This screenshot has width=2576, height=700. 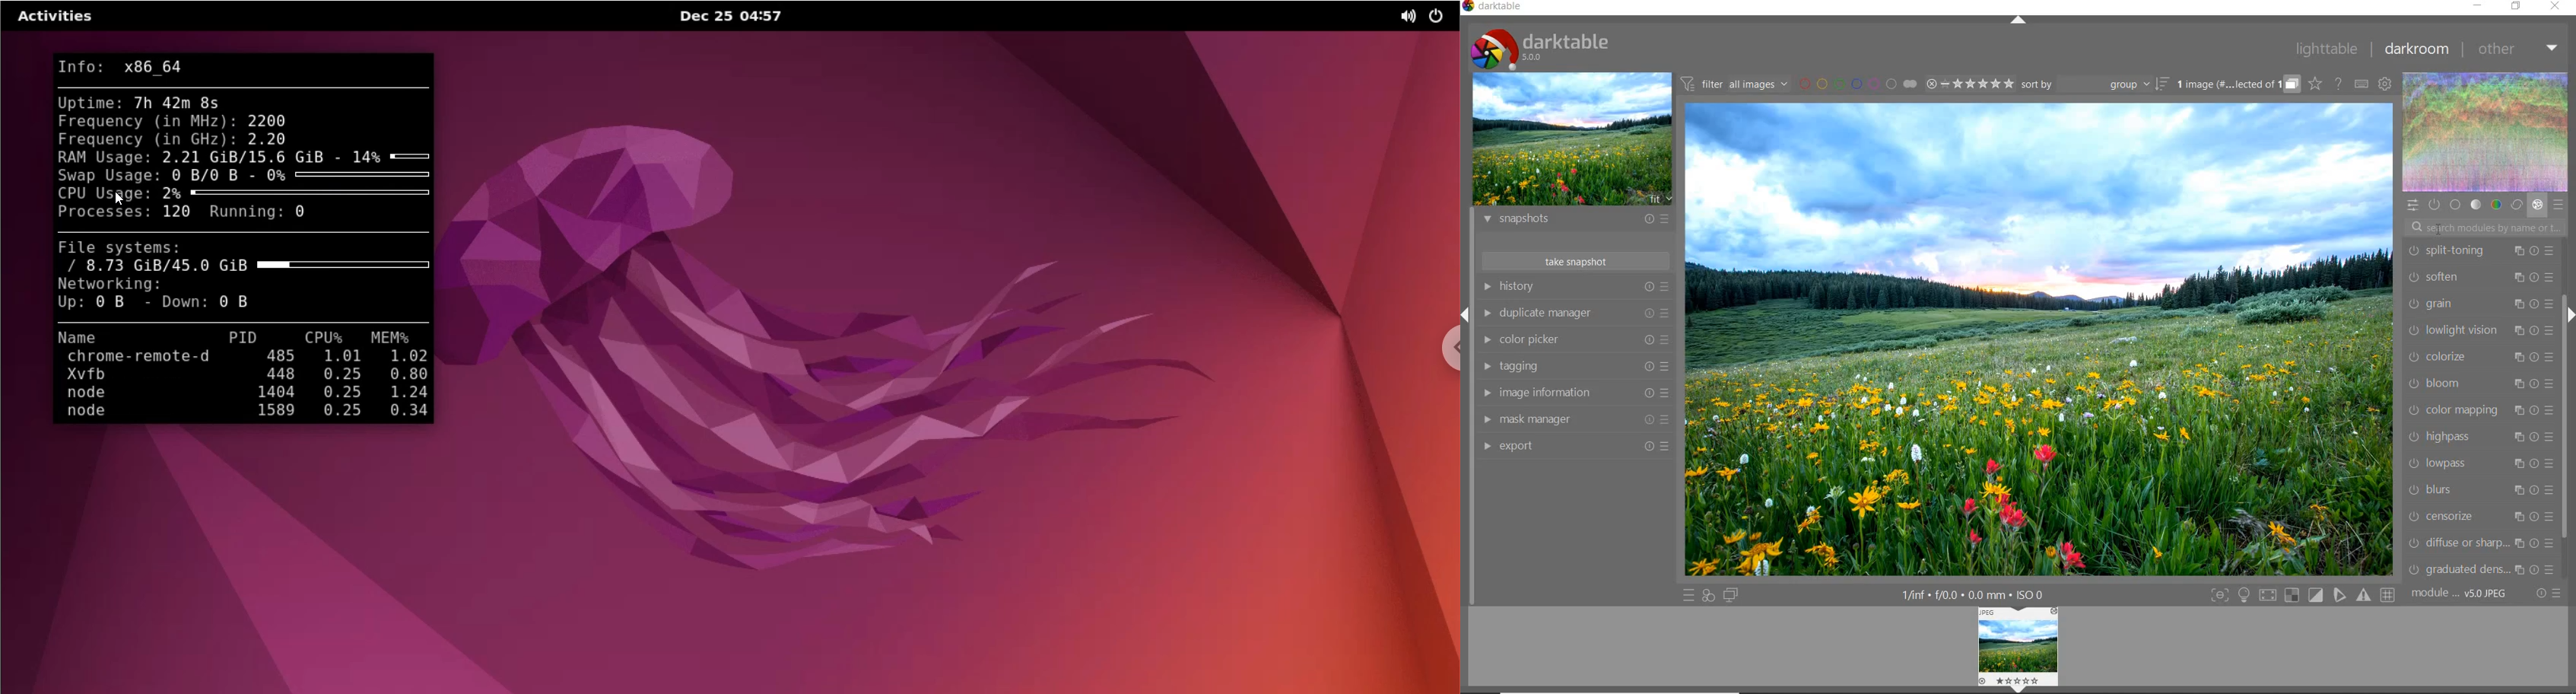 What do you see at coordinates (2456, 205) in the screenshot?
I see `base` at bounding box center [2456, 205].